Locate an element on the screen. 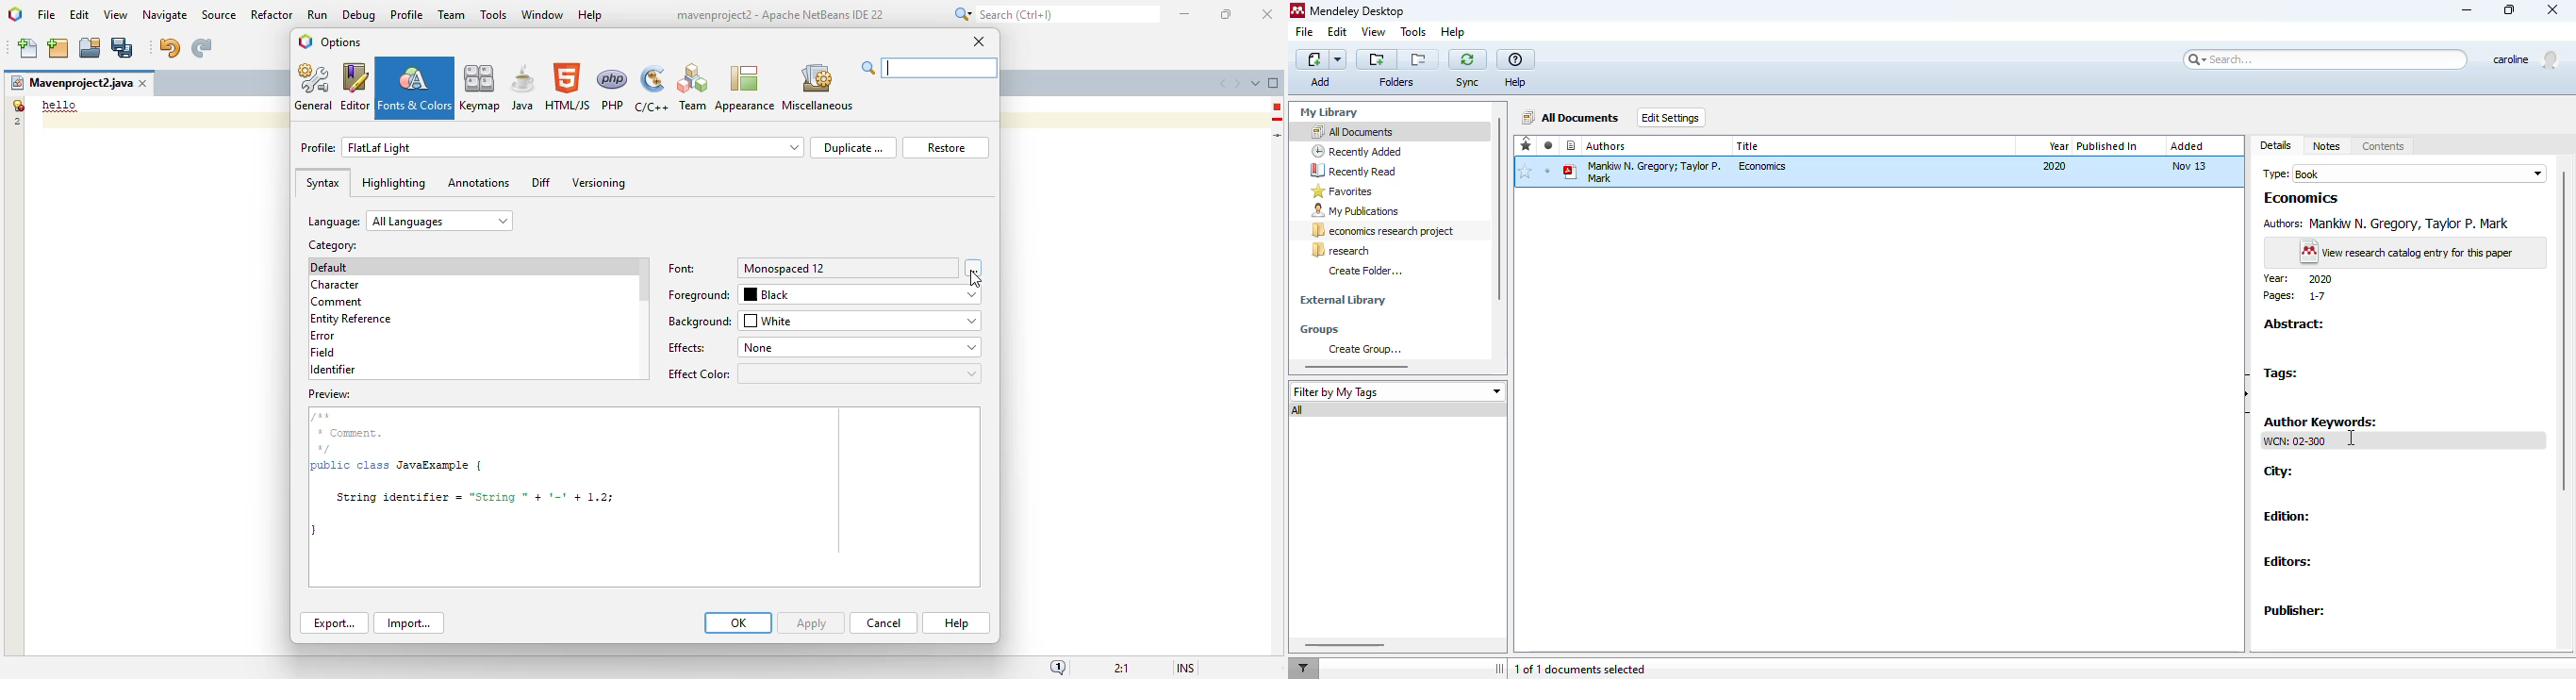 This screenshot has height=700, width=2576. edit settings is located at coordinates (1671, 117).